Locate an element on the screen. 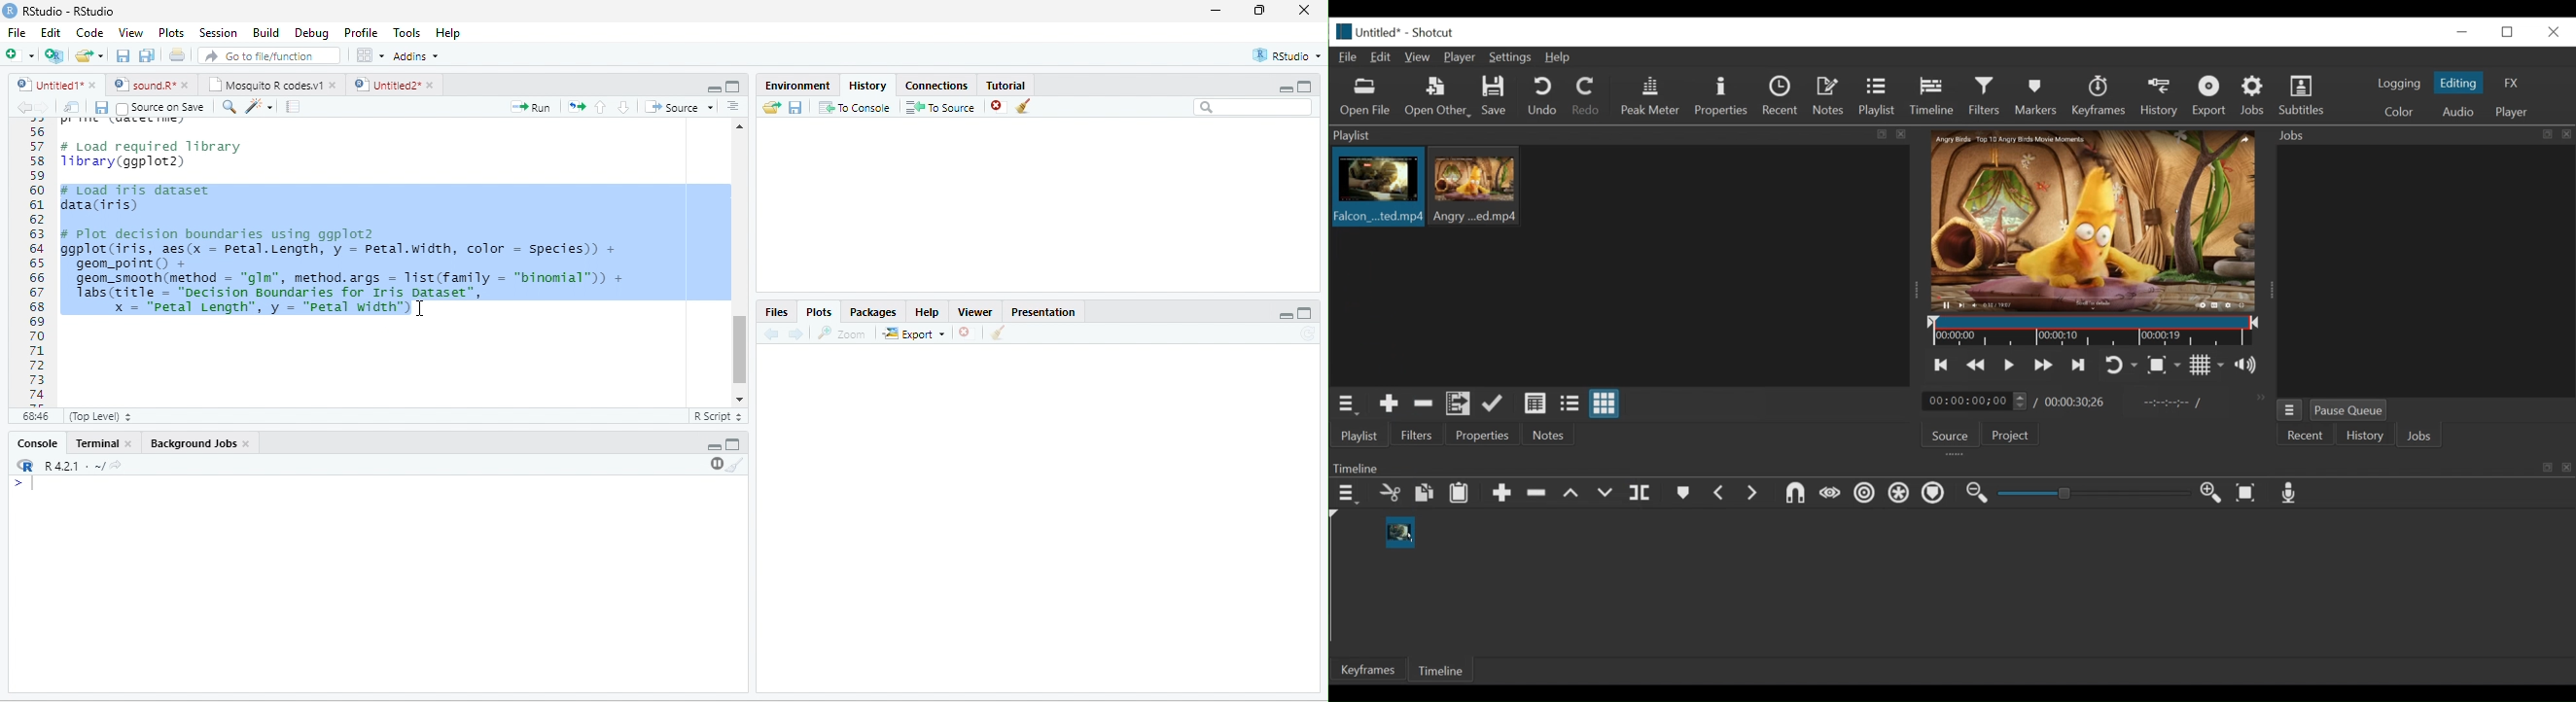 Image resolution: width=2576 pixels, height=728 pixels. Untitled is located at coordinates (48, 85).